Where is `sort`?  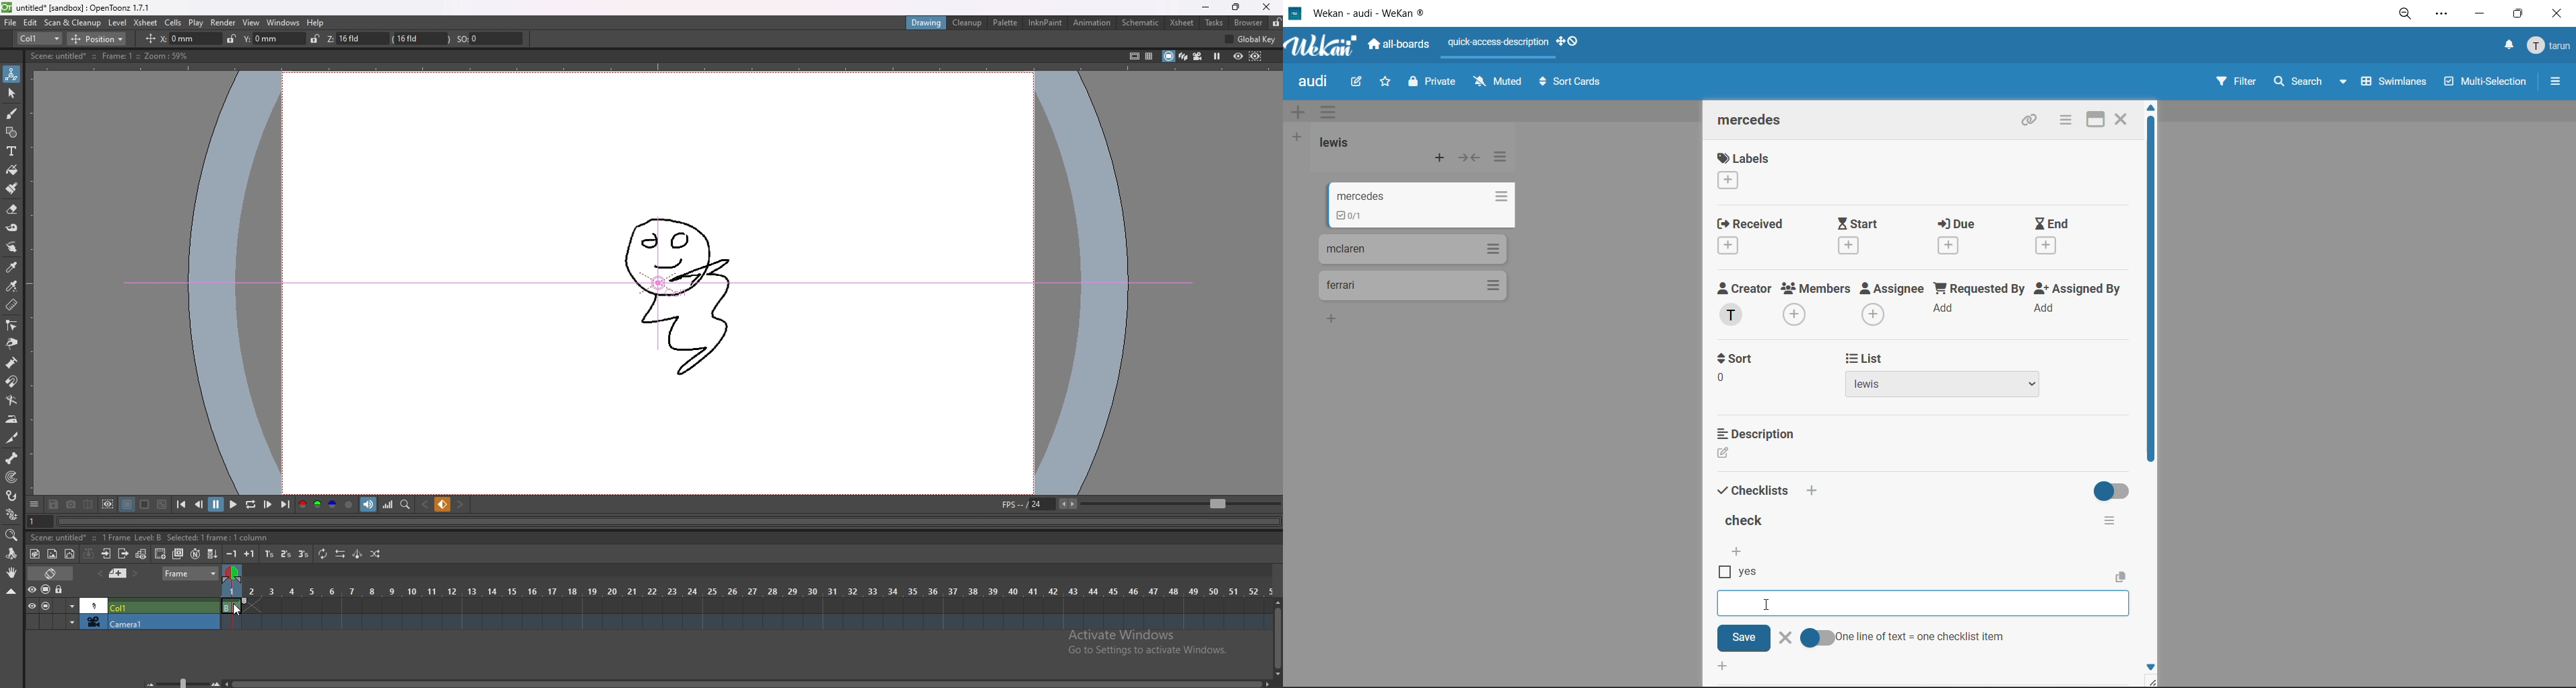 sort is located at coordinates (1748, 384).